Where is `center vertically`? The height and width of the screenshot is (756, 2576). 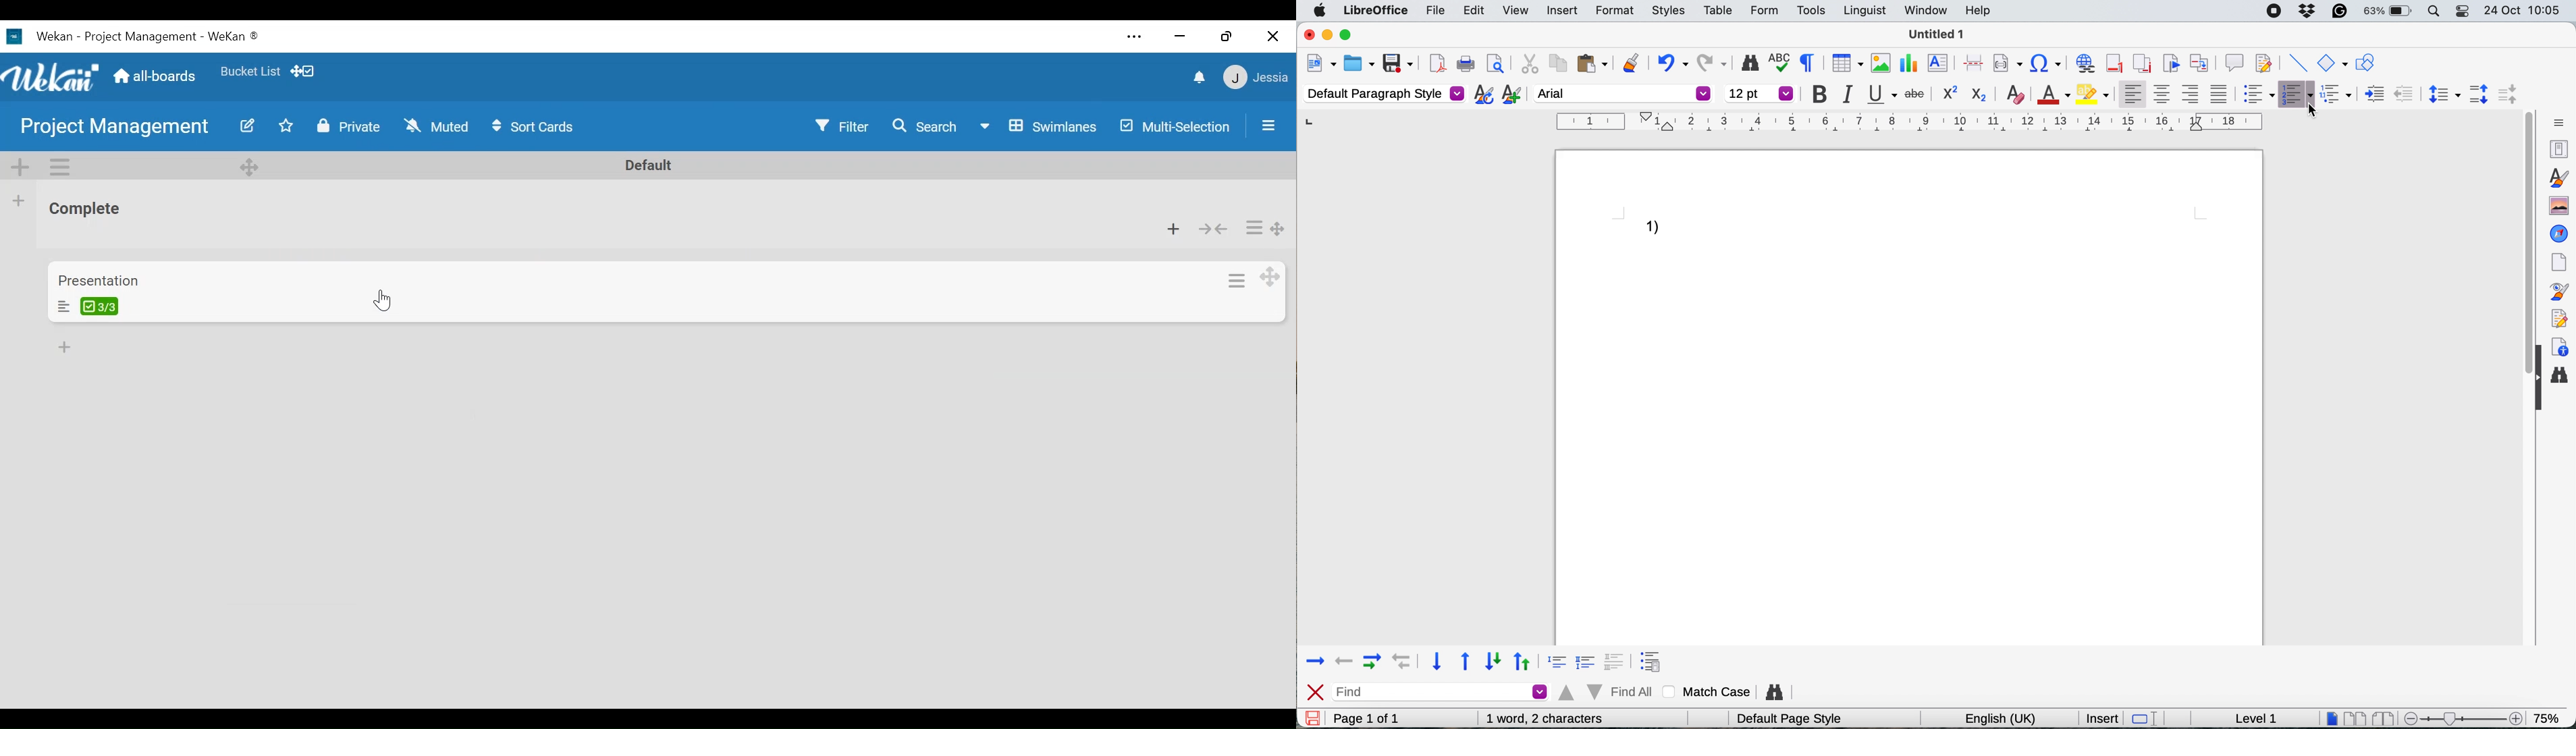 center vertically is located at coordinates (2162, 94).